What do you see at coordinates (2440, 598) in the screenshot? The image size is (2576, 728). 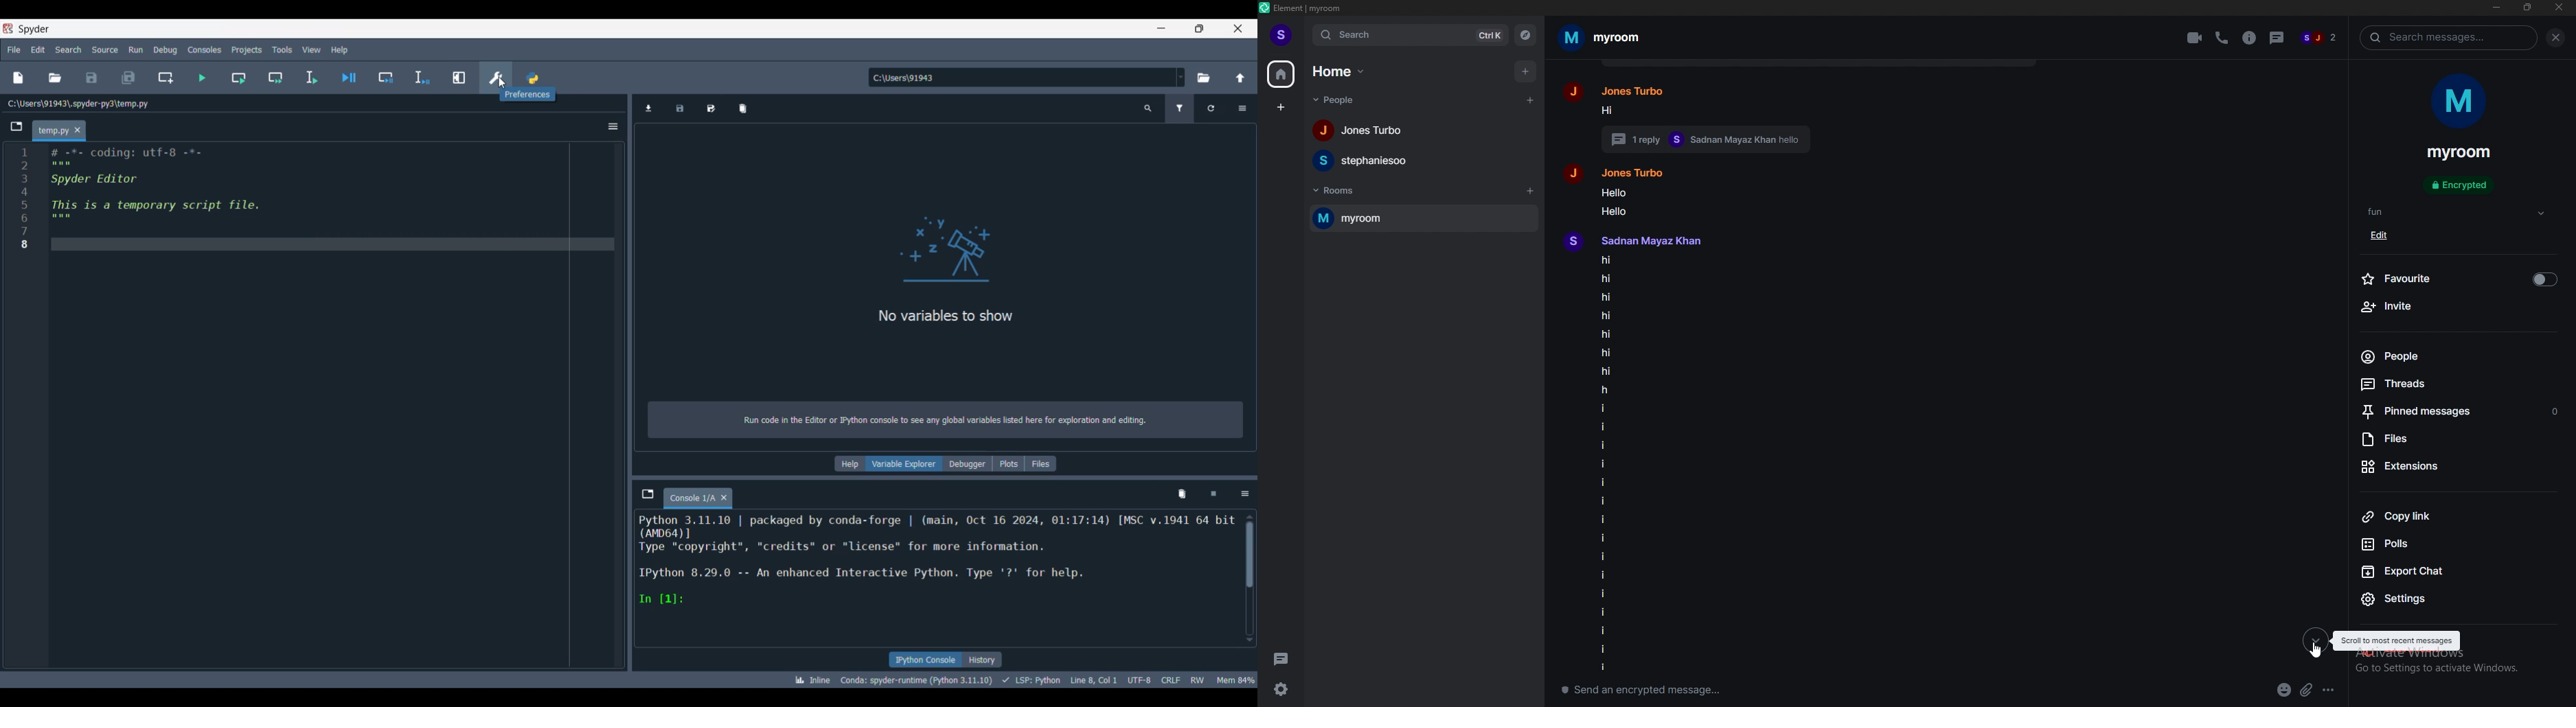 I see `settings` at bounding box center [2440, 598].